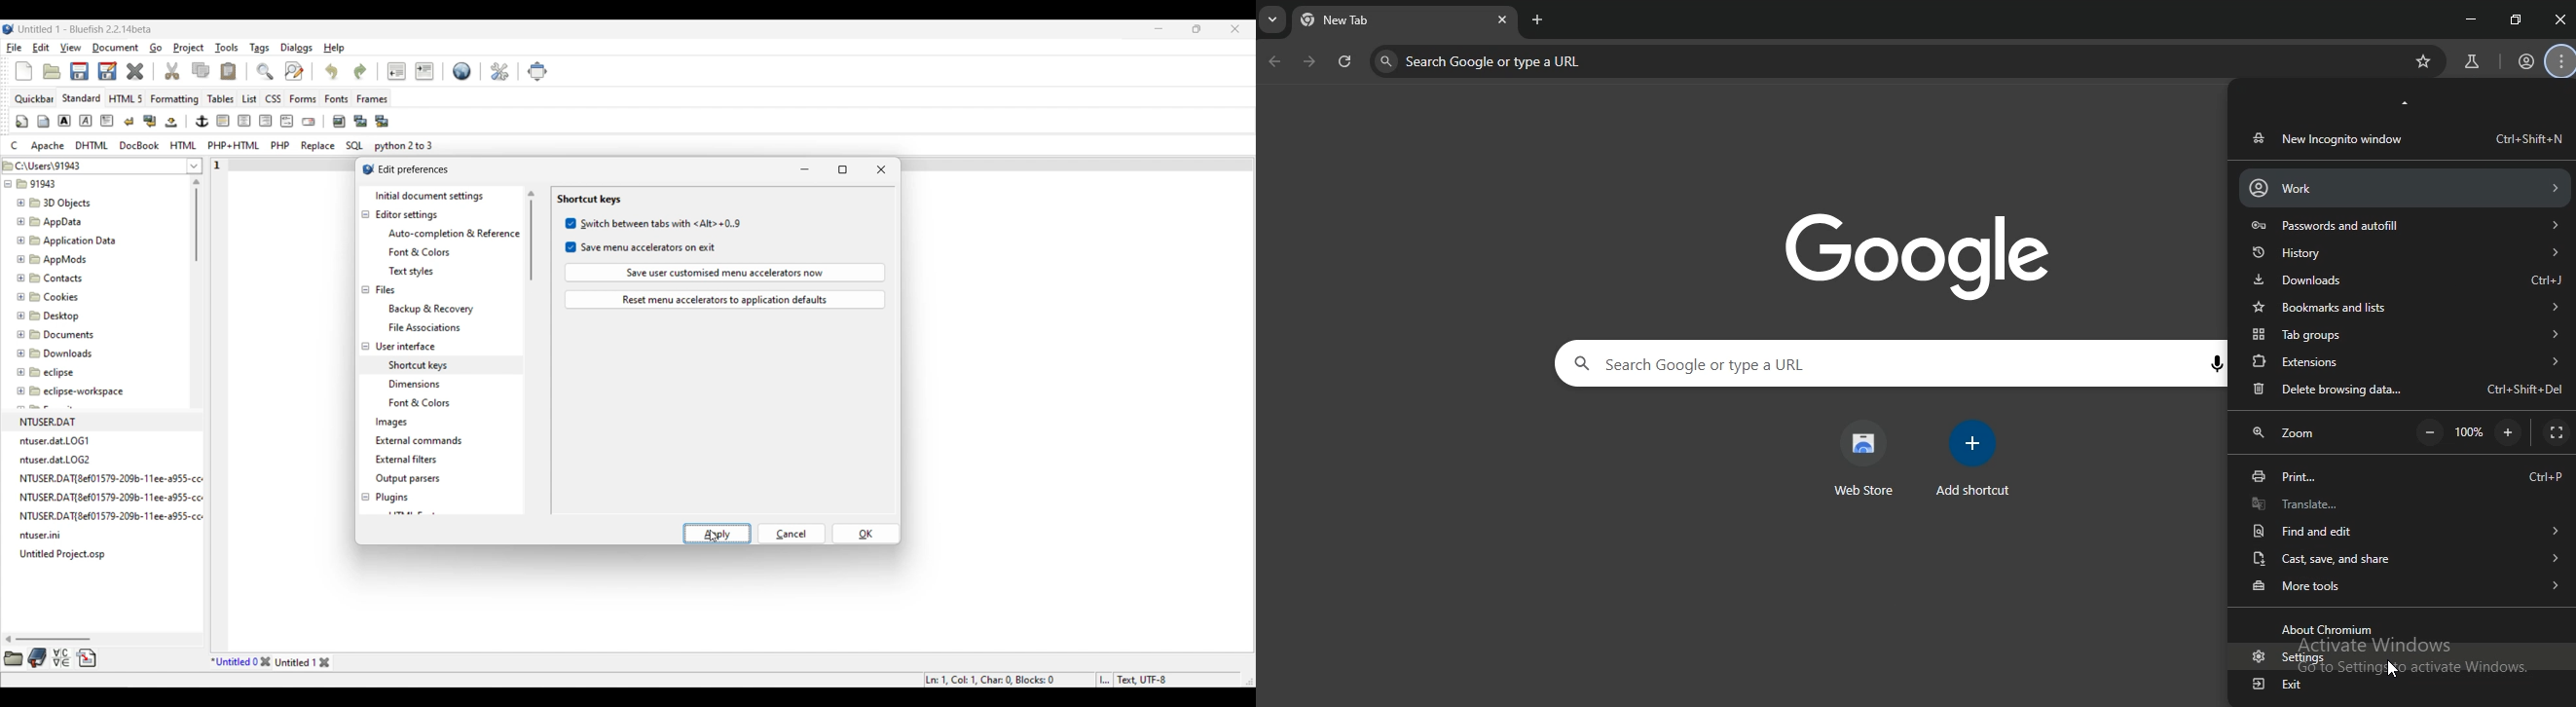 The height and width of the screenshot is (728, 2576). I want to click on CSS, so click(274, 98).